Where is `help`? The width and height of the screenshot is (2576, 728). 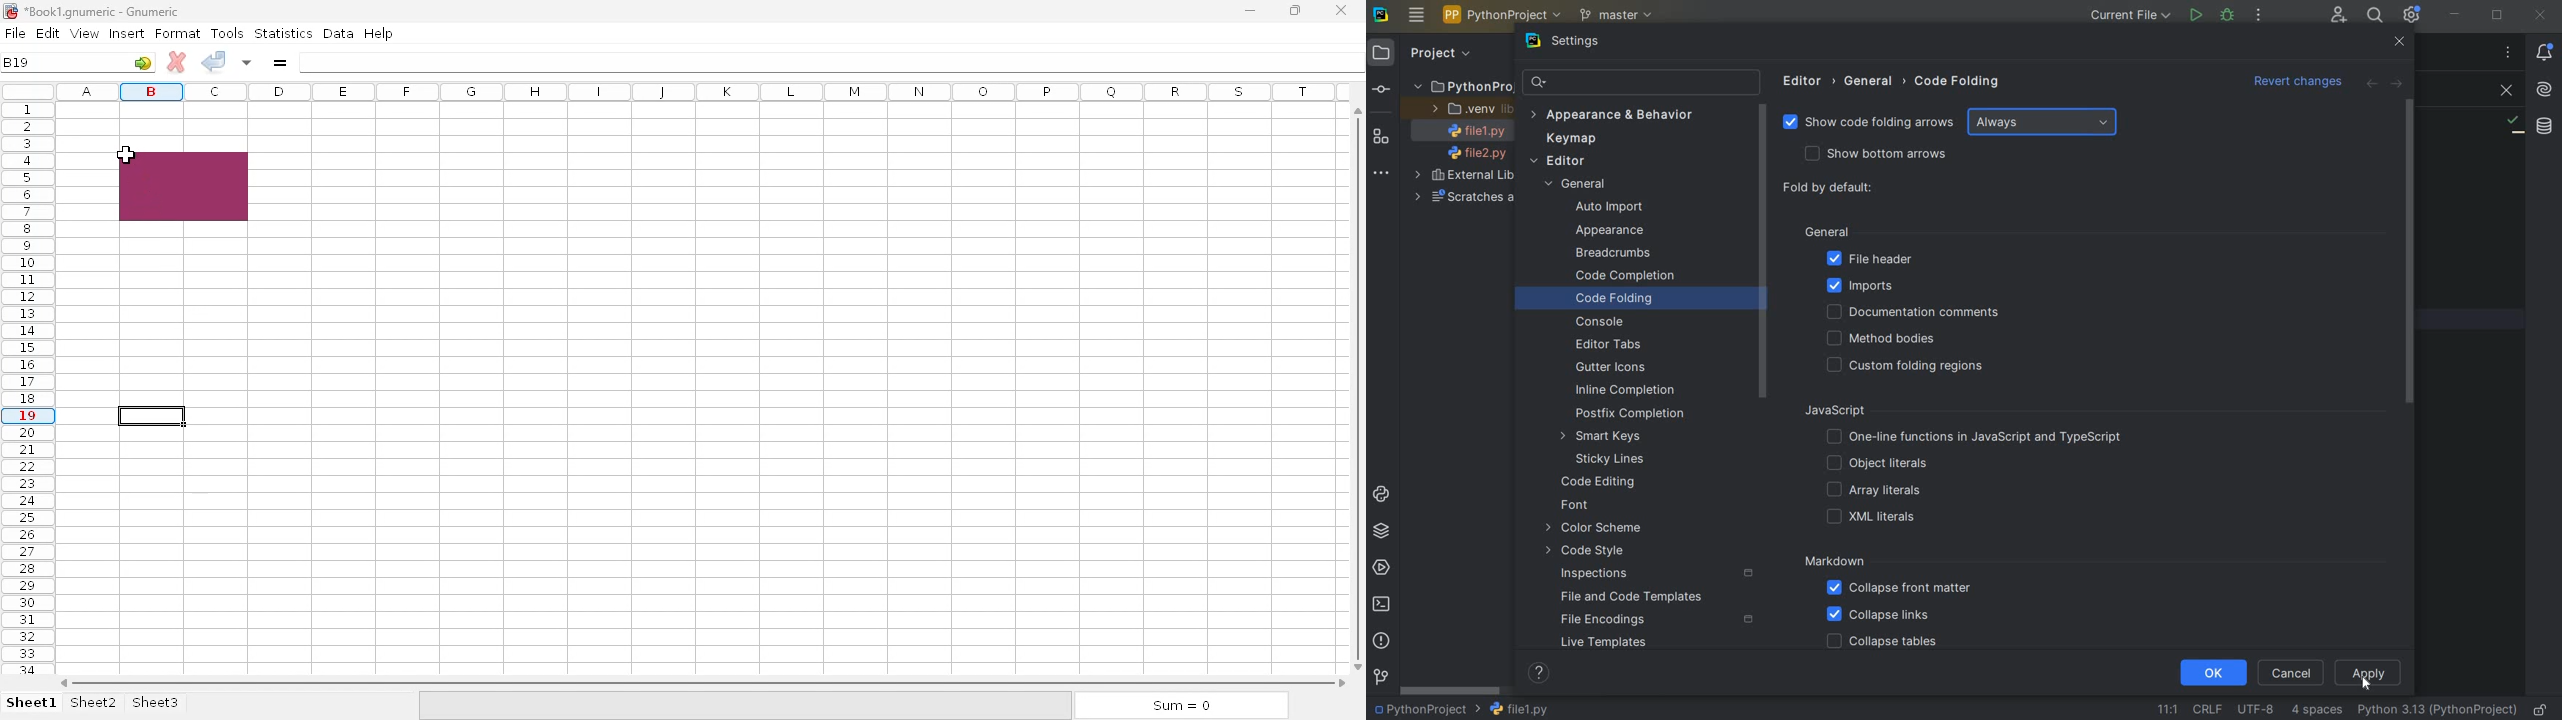 help is located at coordinates (378, 34).